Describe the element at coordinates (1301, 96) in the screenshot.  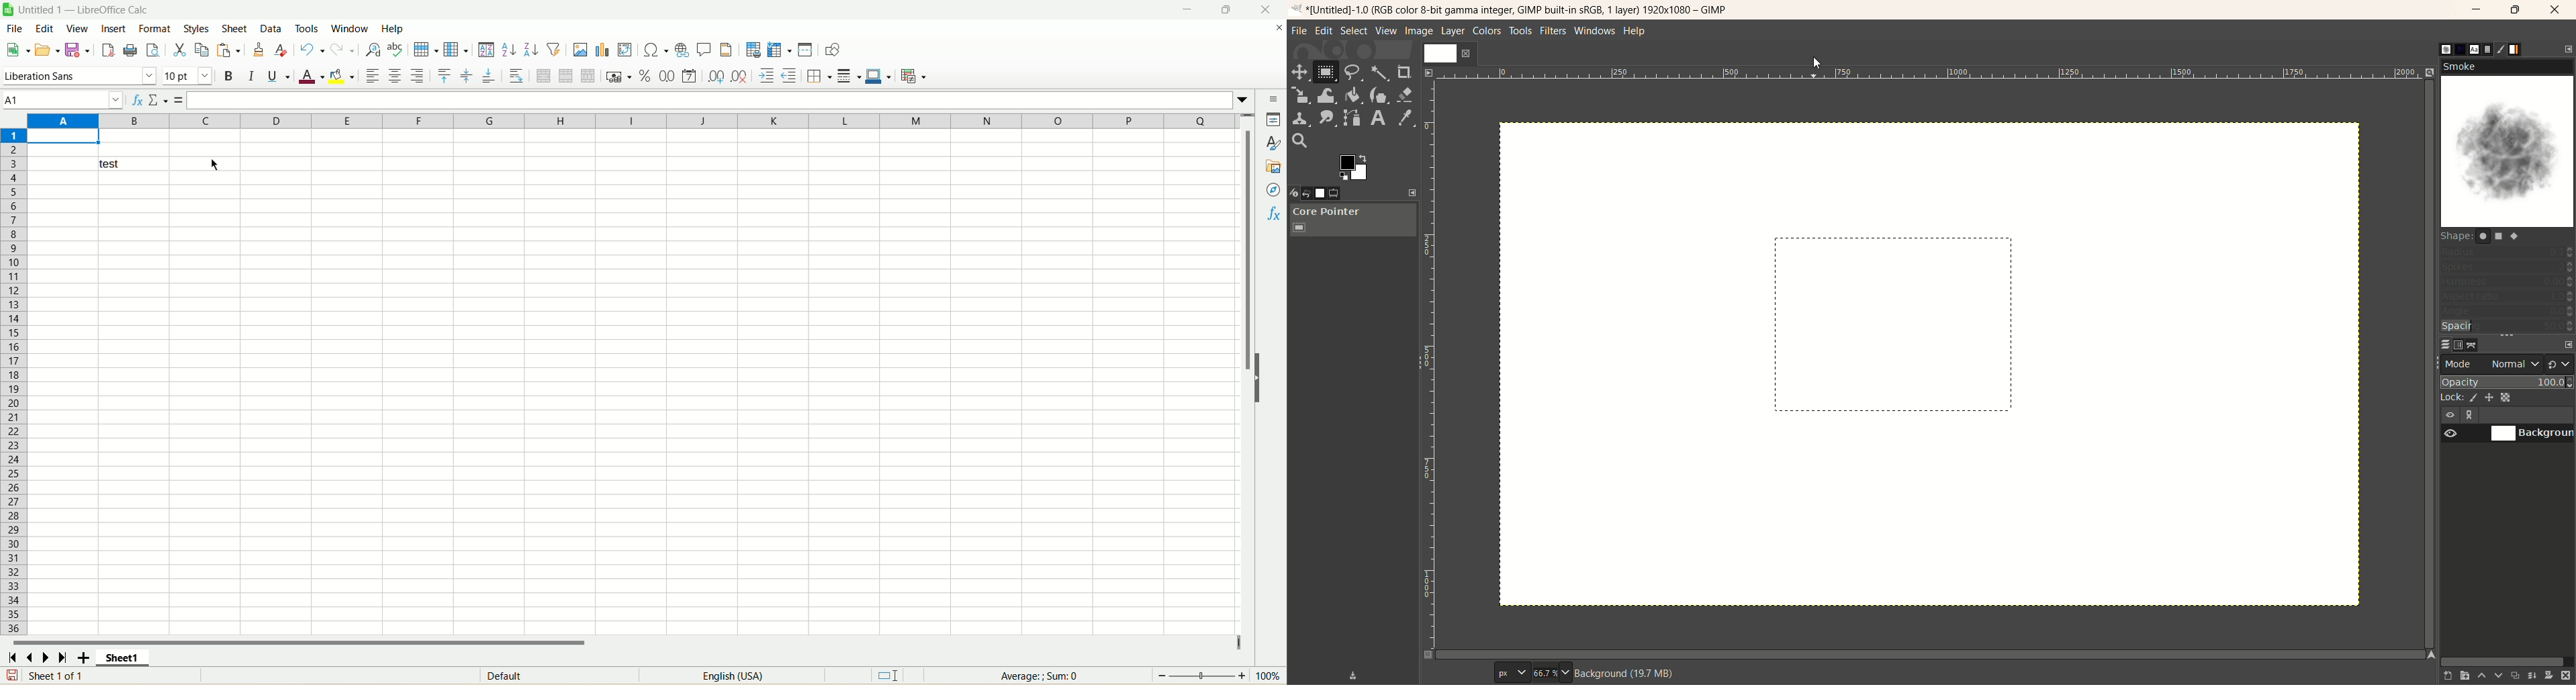
I see `scale tool` at that location.